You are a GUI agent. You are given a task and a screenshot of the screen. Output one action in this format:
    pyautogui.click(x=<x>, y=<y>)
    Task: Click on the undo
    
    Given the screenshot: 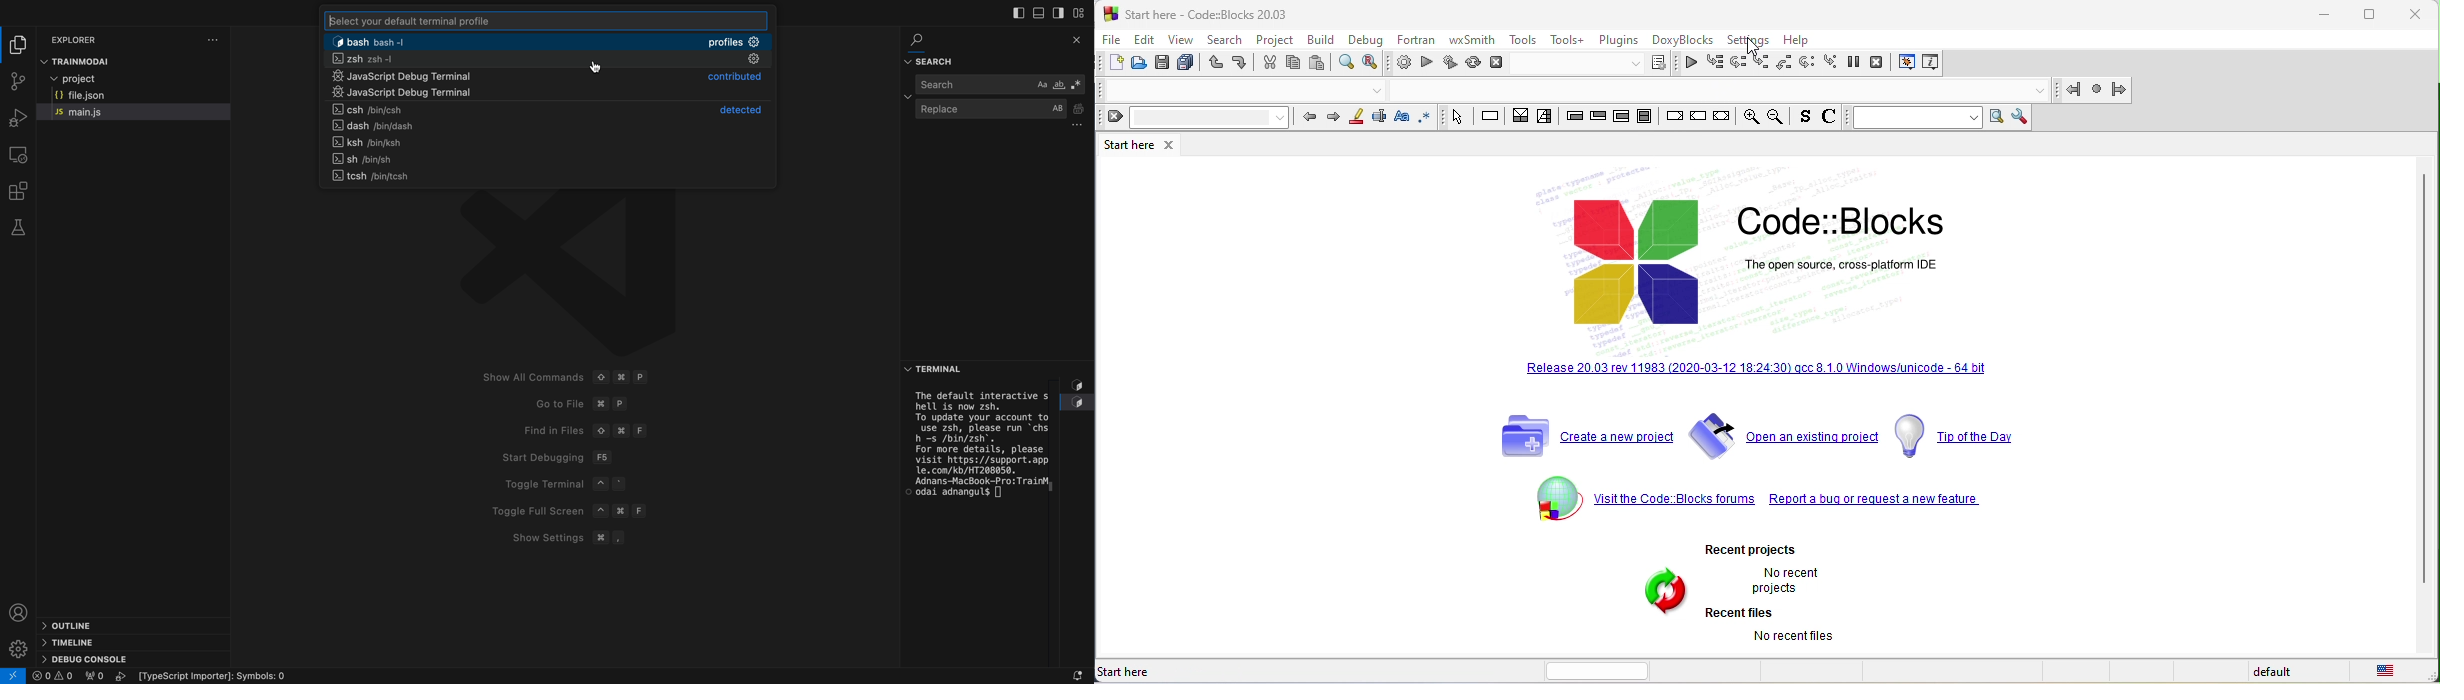 What is the action you would take?
    pyautogui.click(x=1216, y=67)
    